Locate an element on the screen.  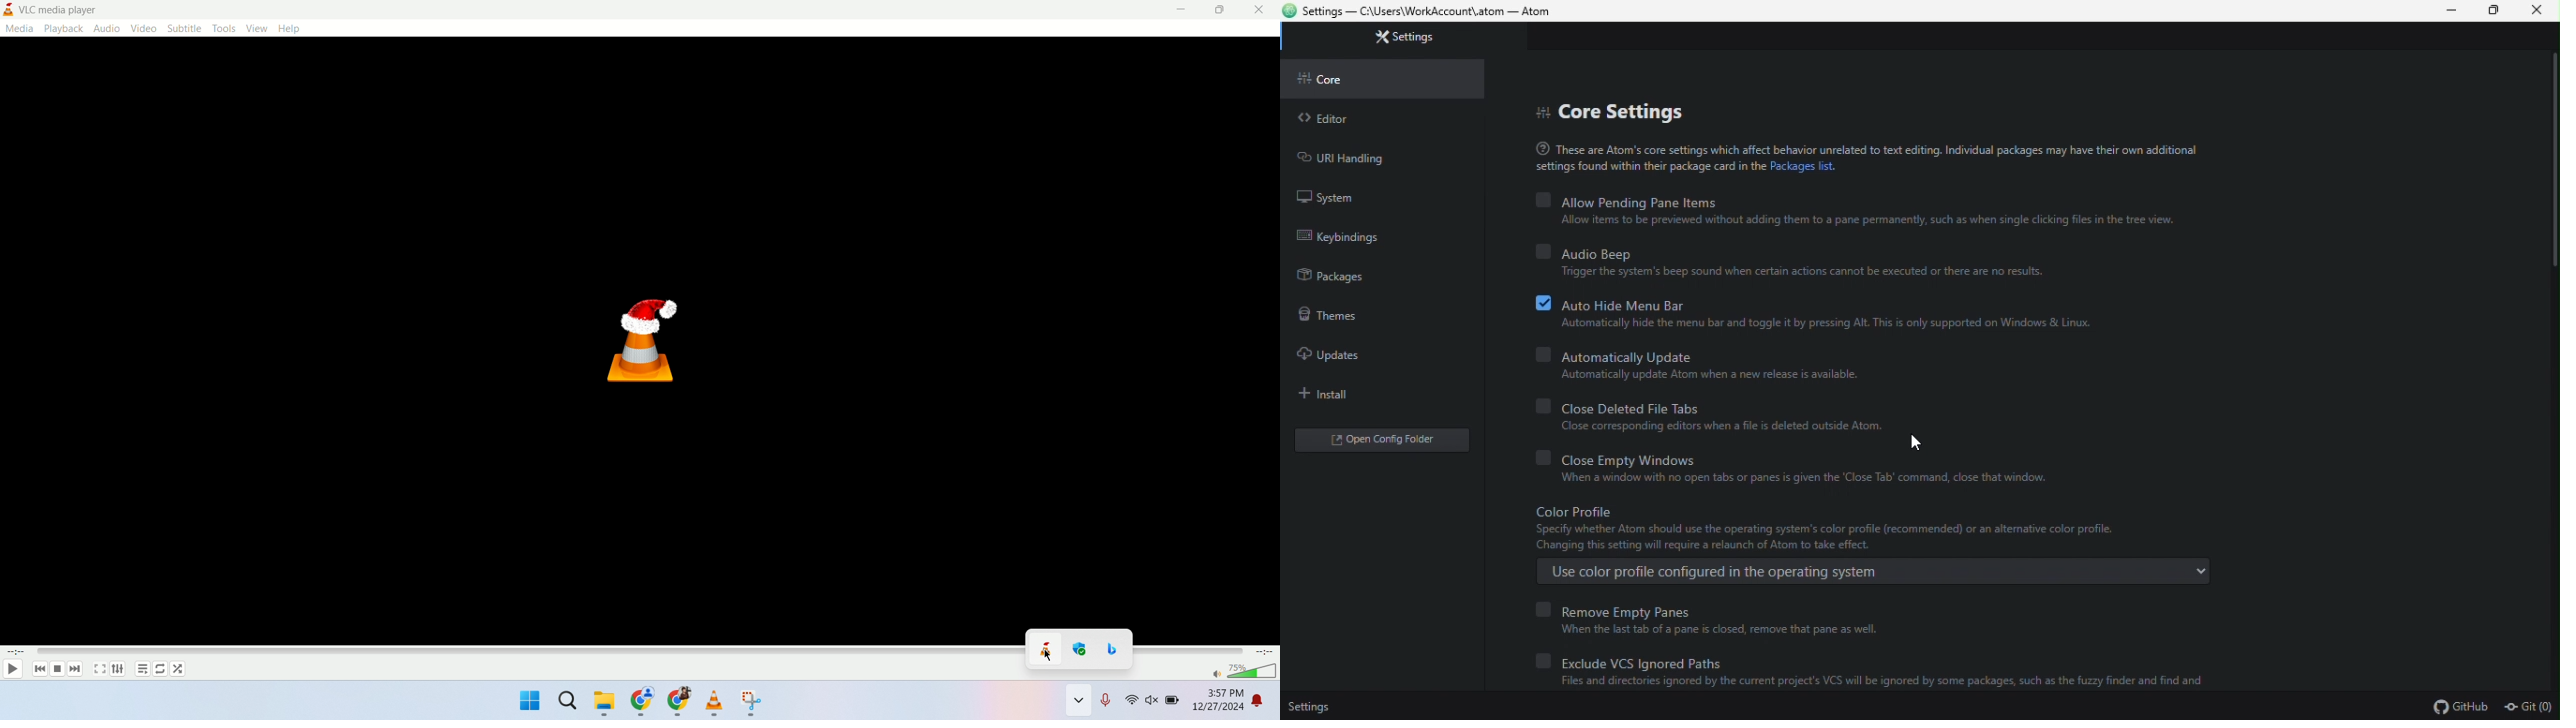
start is located at coordinates (529, 702).